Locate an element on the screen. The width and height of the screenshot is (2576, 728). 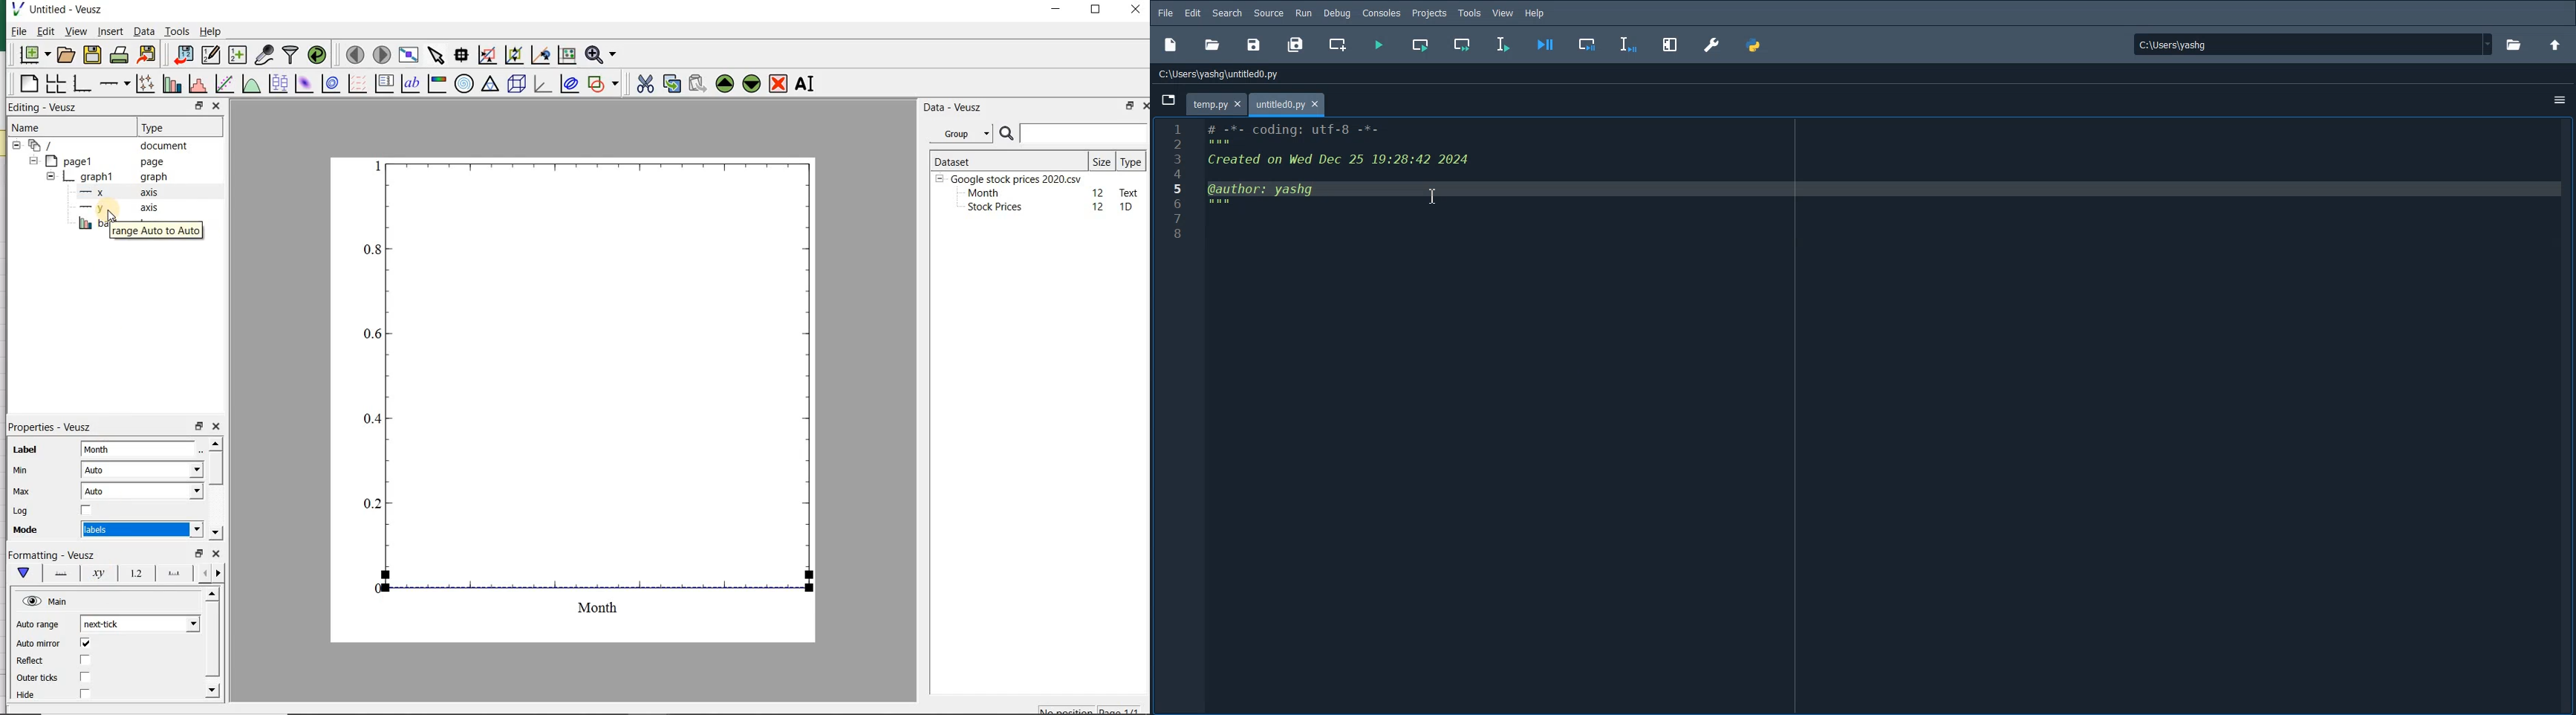
Run is located at coordinates (1305, 13).